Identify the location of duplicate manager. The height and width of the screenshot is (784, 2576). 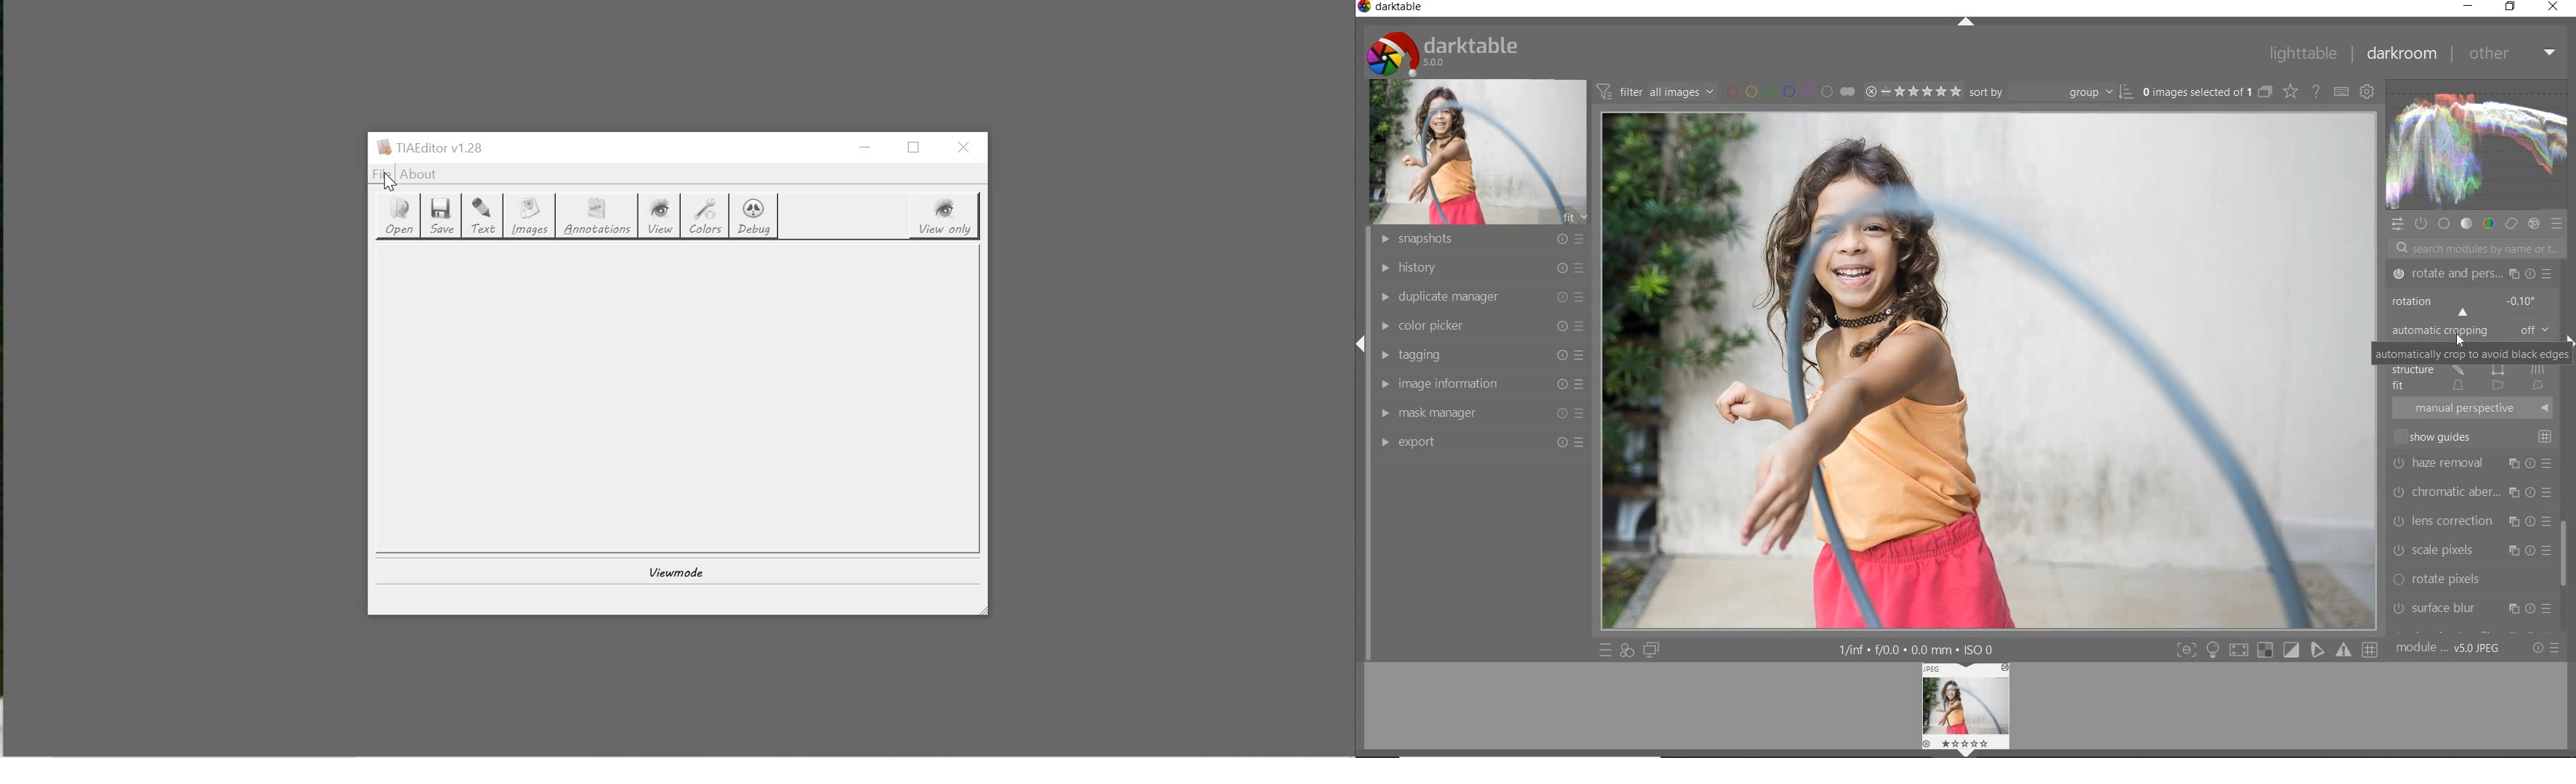
(1483, 297).